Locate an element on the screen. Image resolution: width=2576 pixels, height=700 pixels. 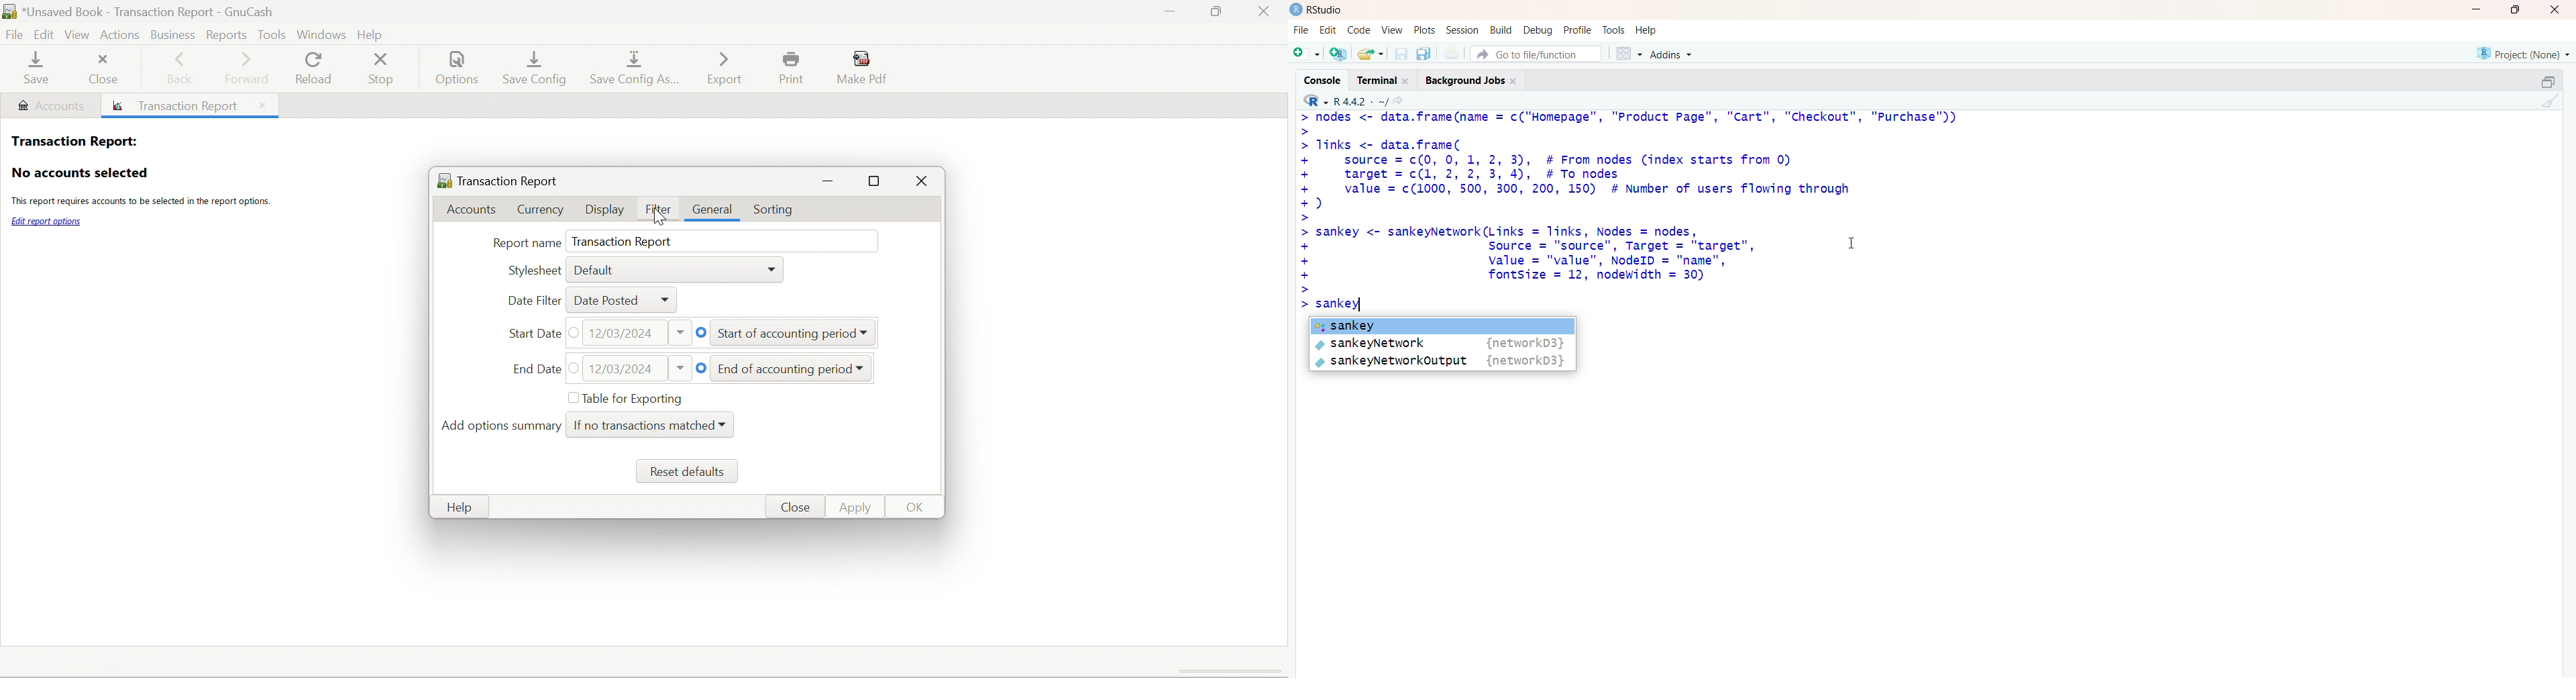
file is located at coordinates (1453, 53).